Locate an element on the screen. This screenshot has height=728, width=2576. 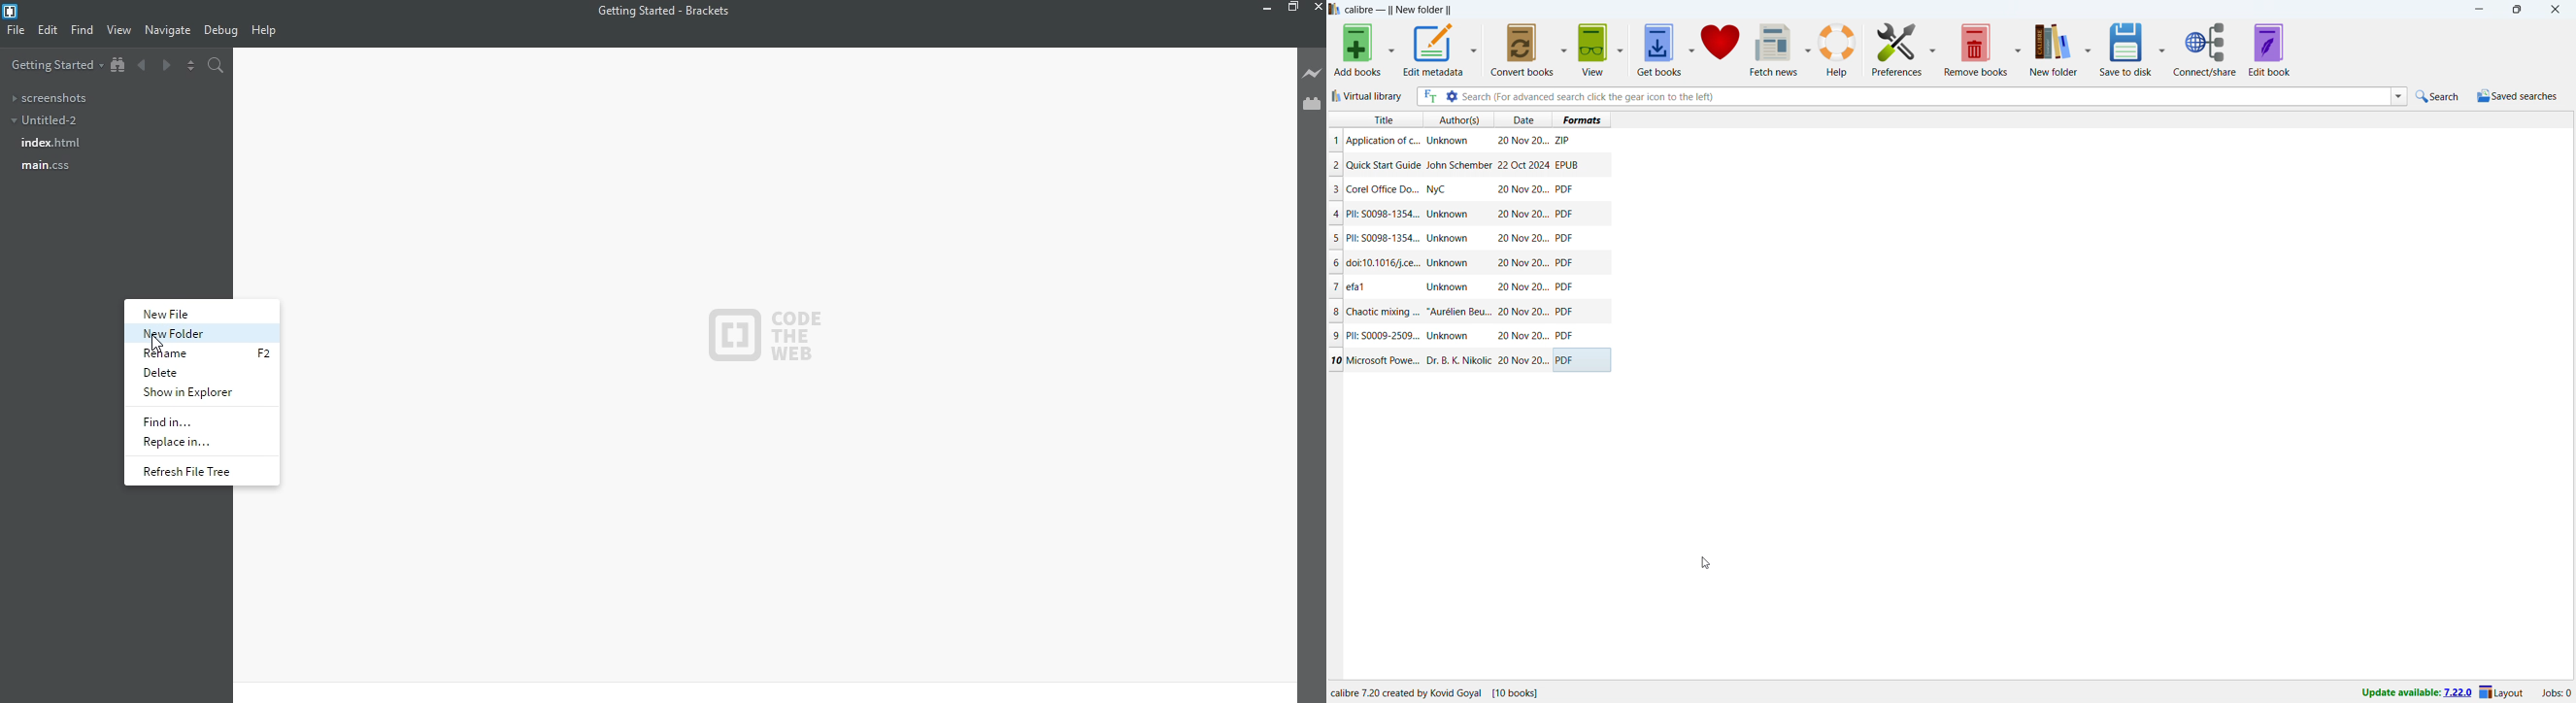
backward is located at coordinates (142, 66).